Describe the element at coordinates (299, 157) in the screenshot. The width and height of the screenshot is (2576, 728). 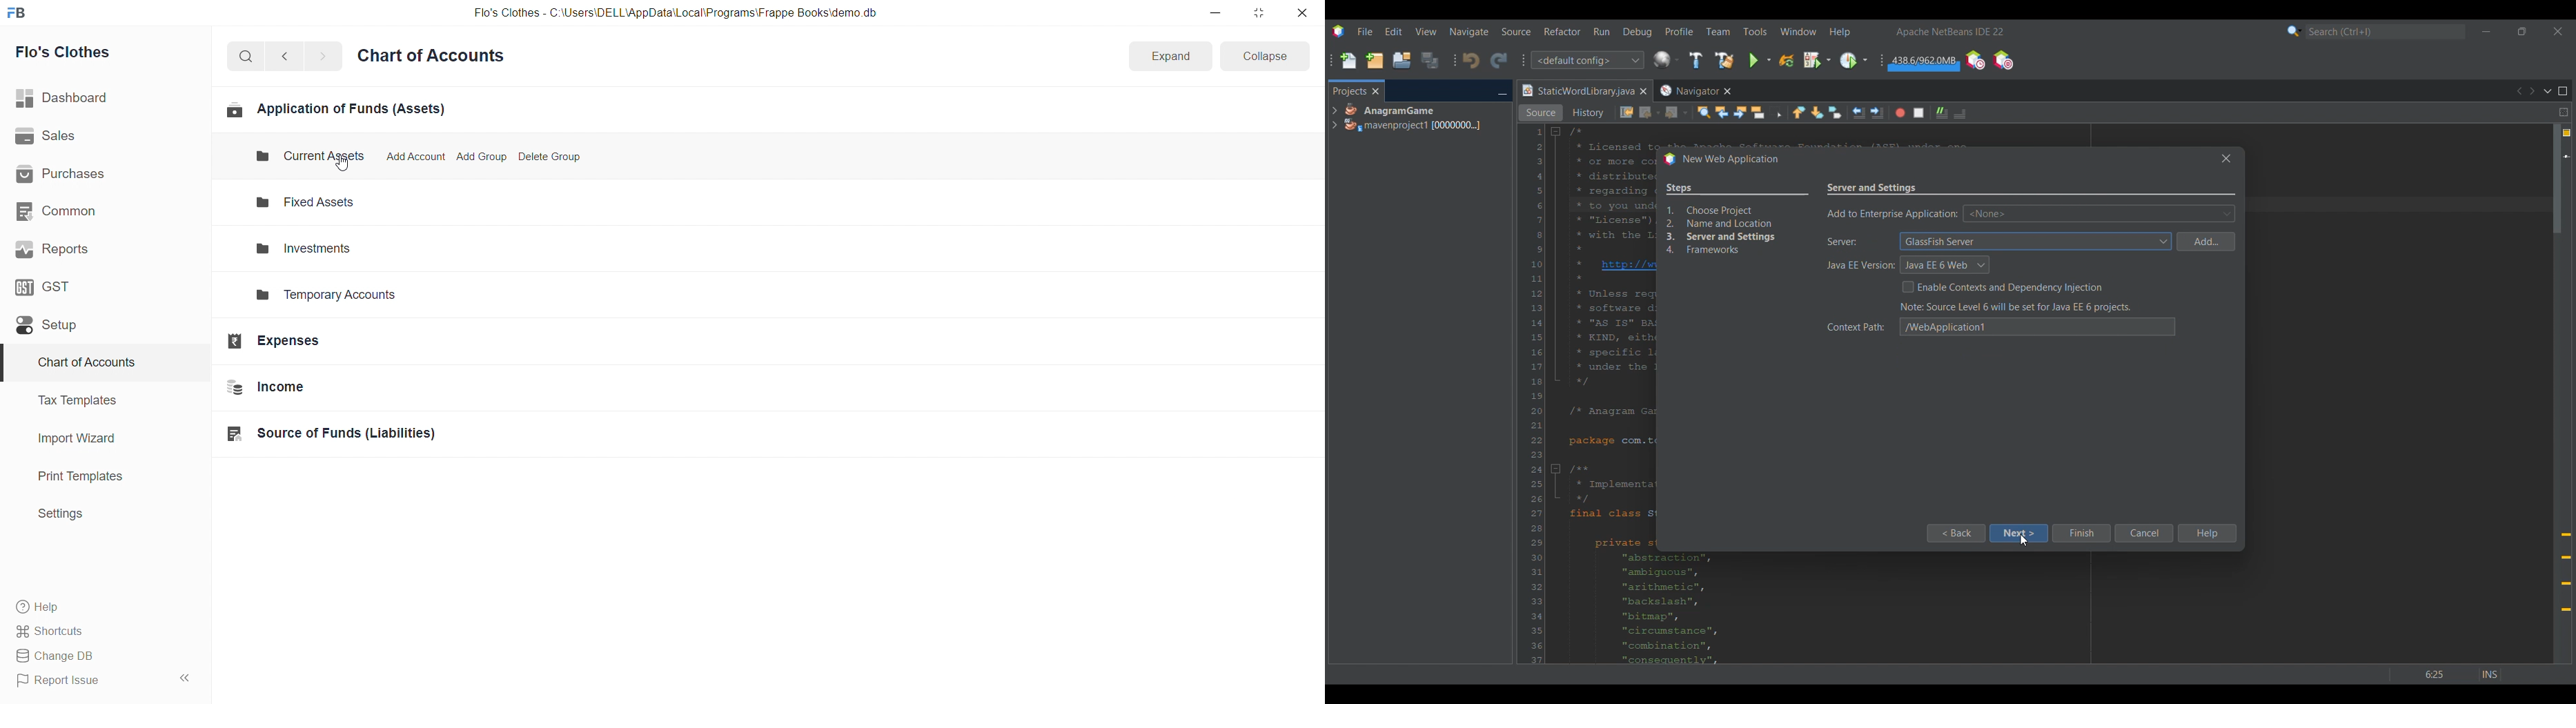
I see `Current Assets` at that location.